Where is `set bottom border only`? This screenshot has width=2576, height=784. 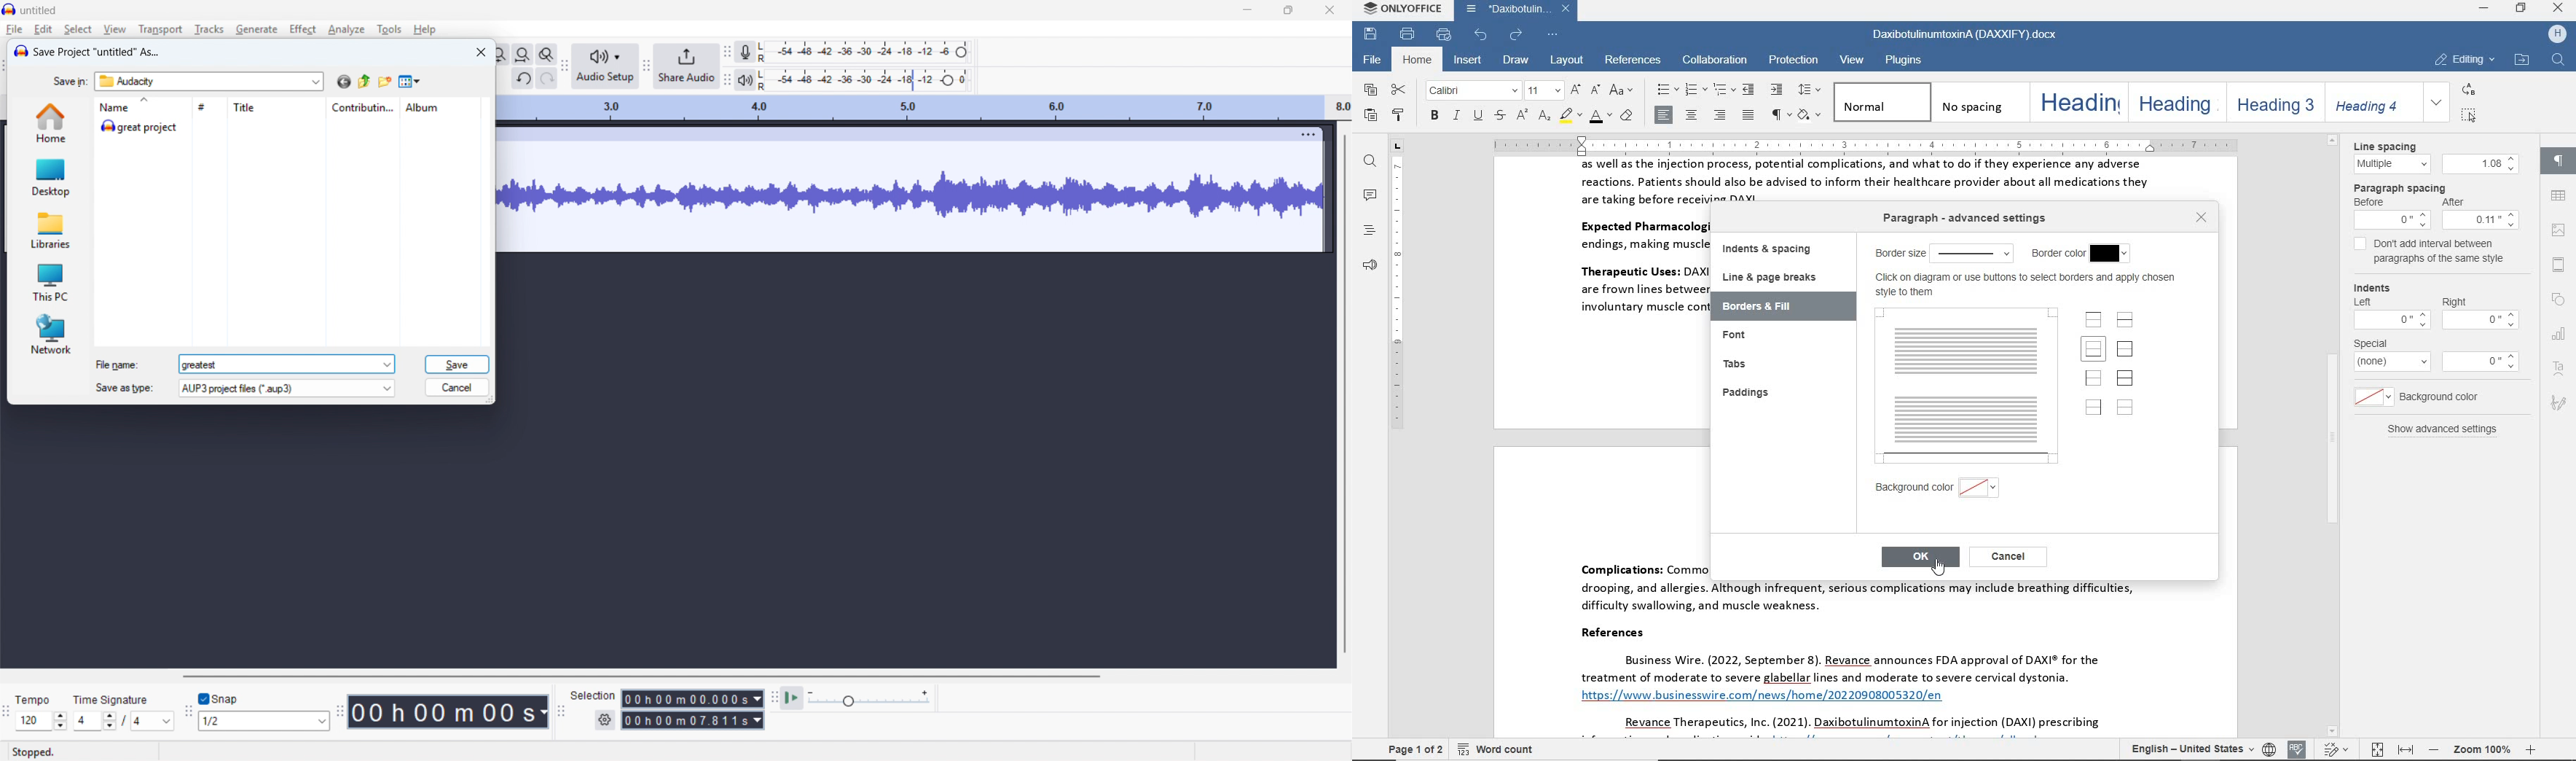 set bottom border only is located at coordinates (2092, 348).